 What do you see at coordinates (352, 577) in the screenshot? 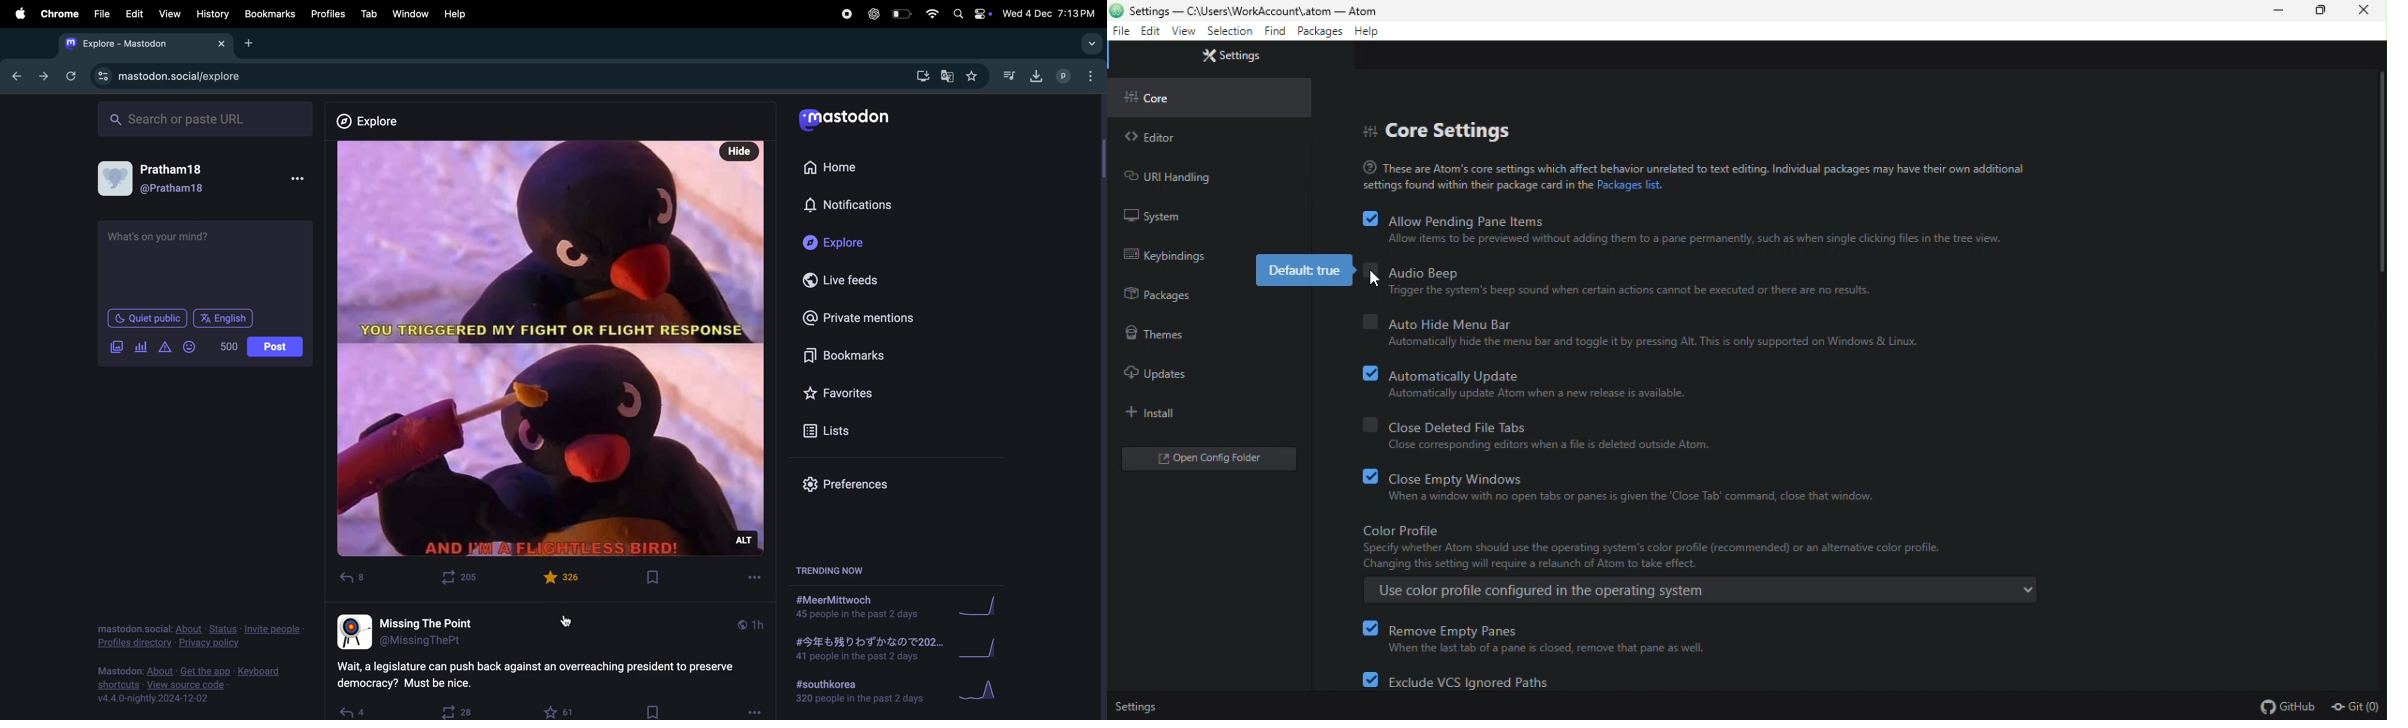
I see `reply` at bounding box center [352, 577].